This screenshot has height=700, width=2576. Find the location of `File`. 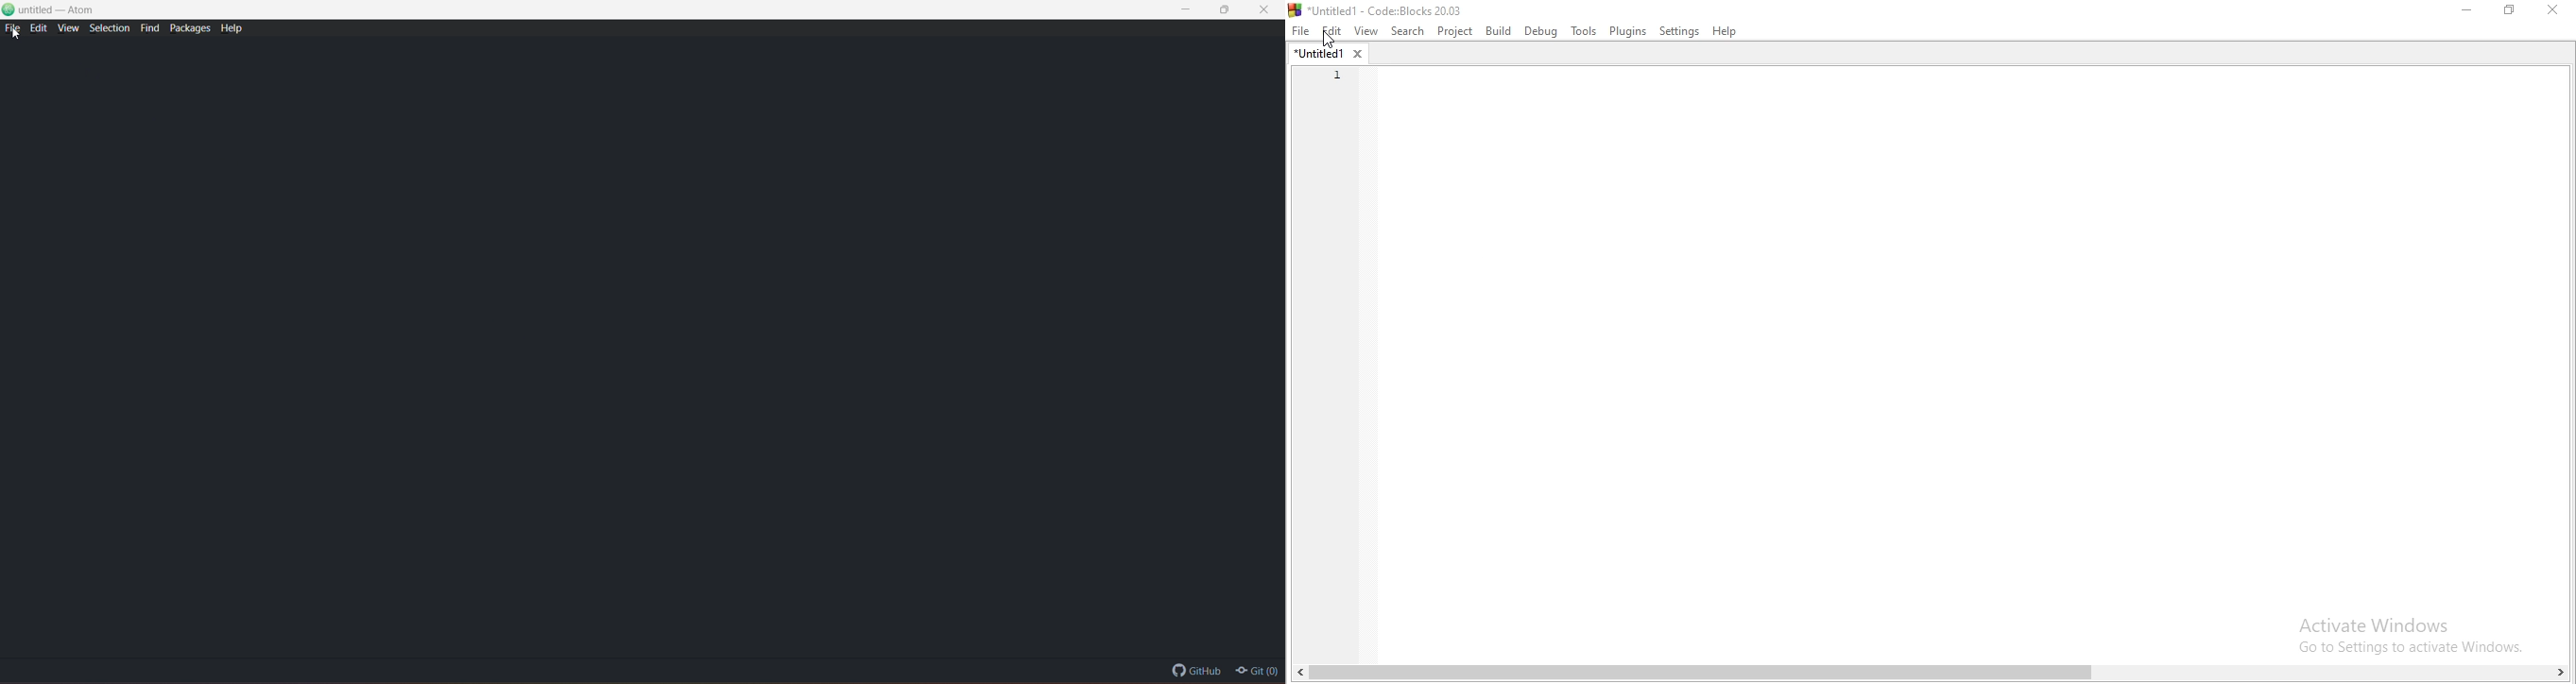

File is located at coordinates (13, 28).